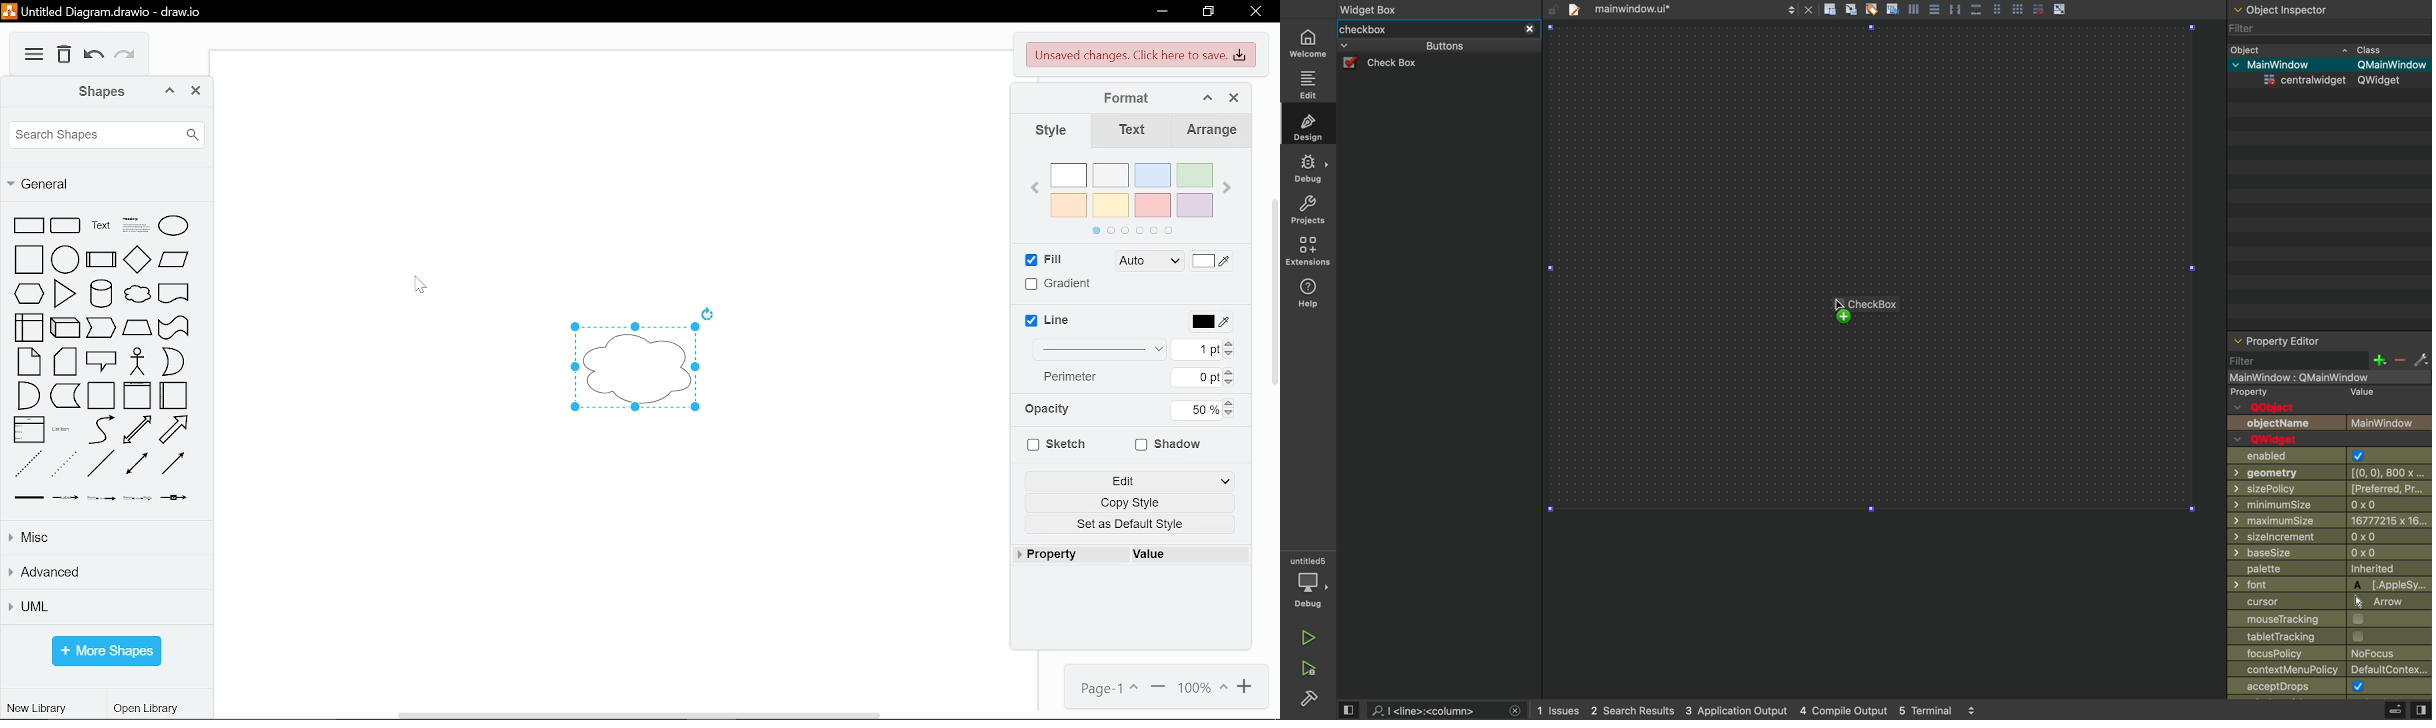  What do you see at coordinates (2250, 394) in the screenshot?
I see `property` at bounding box center [2250, 394].